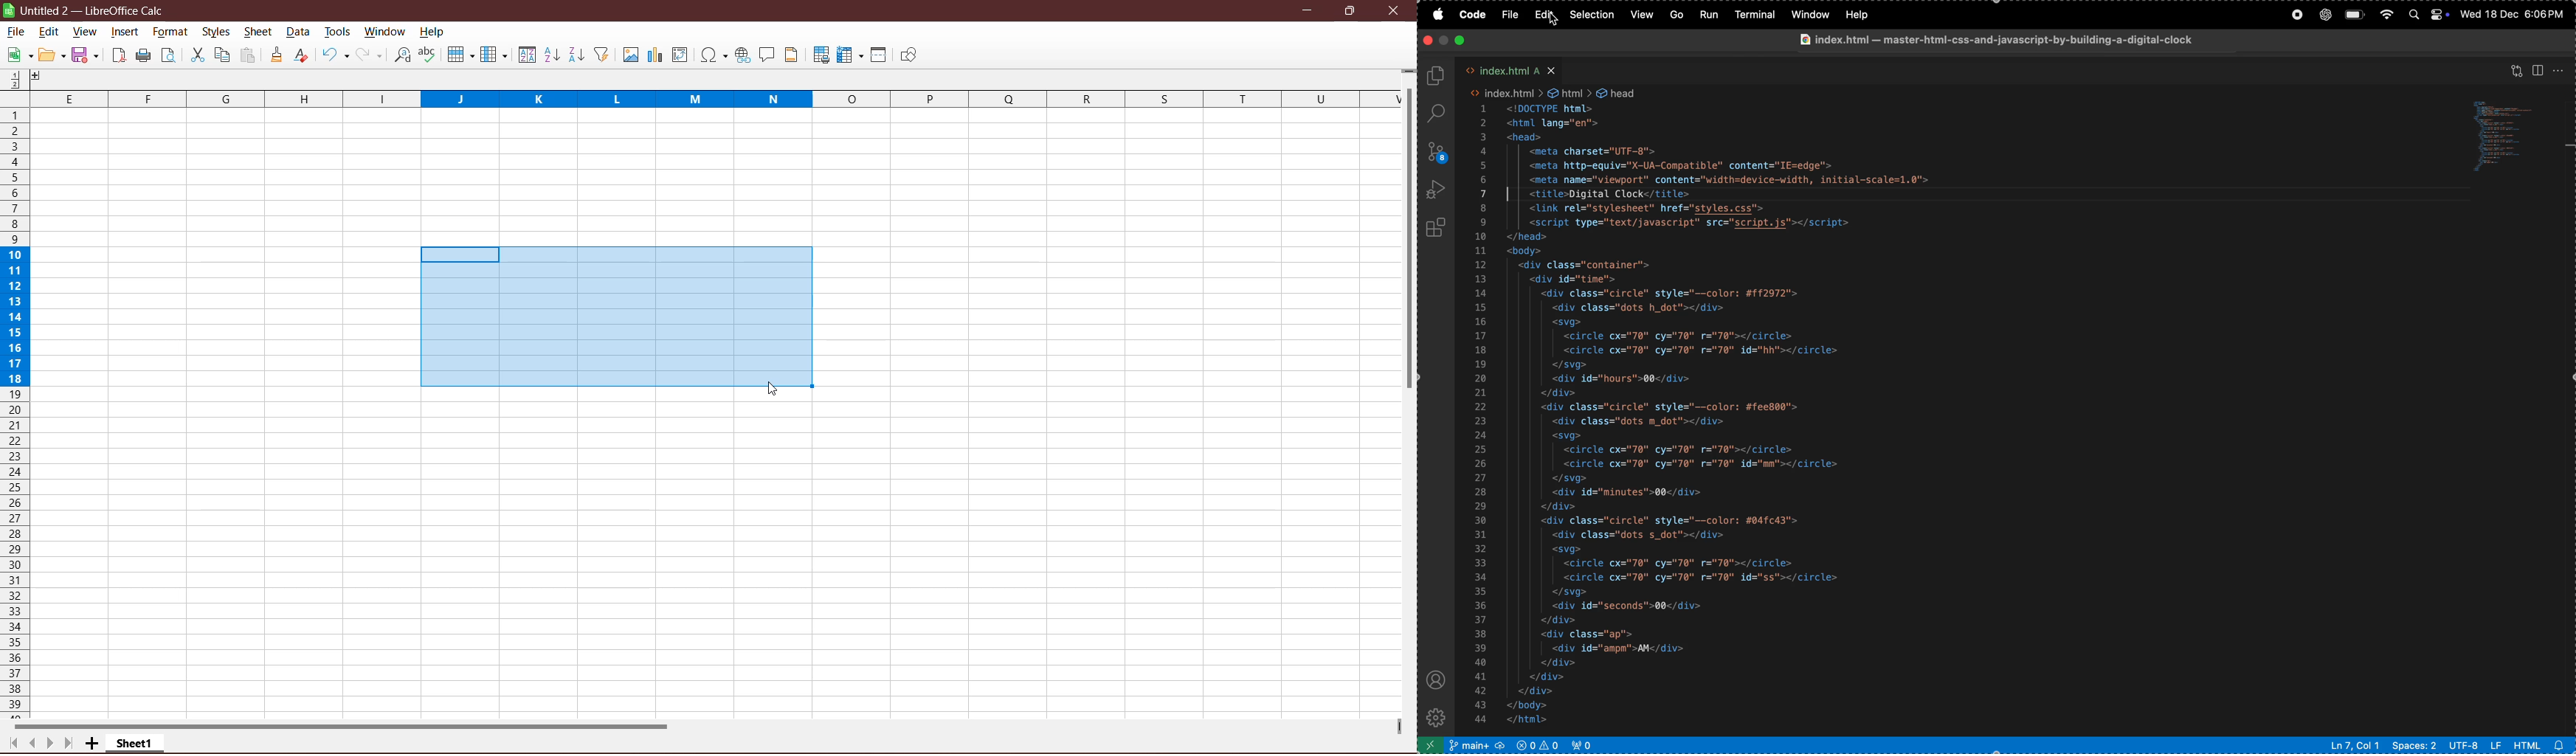 The width and height of the screenshot is (2576, 756). Describe the element at coordinates (52, 55) in the screenshot. I see `Edit` at that location.